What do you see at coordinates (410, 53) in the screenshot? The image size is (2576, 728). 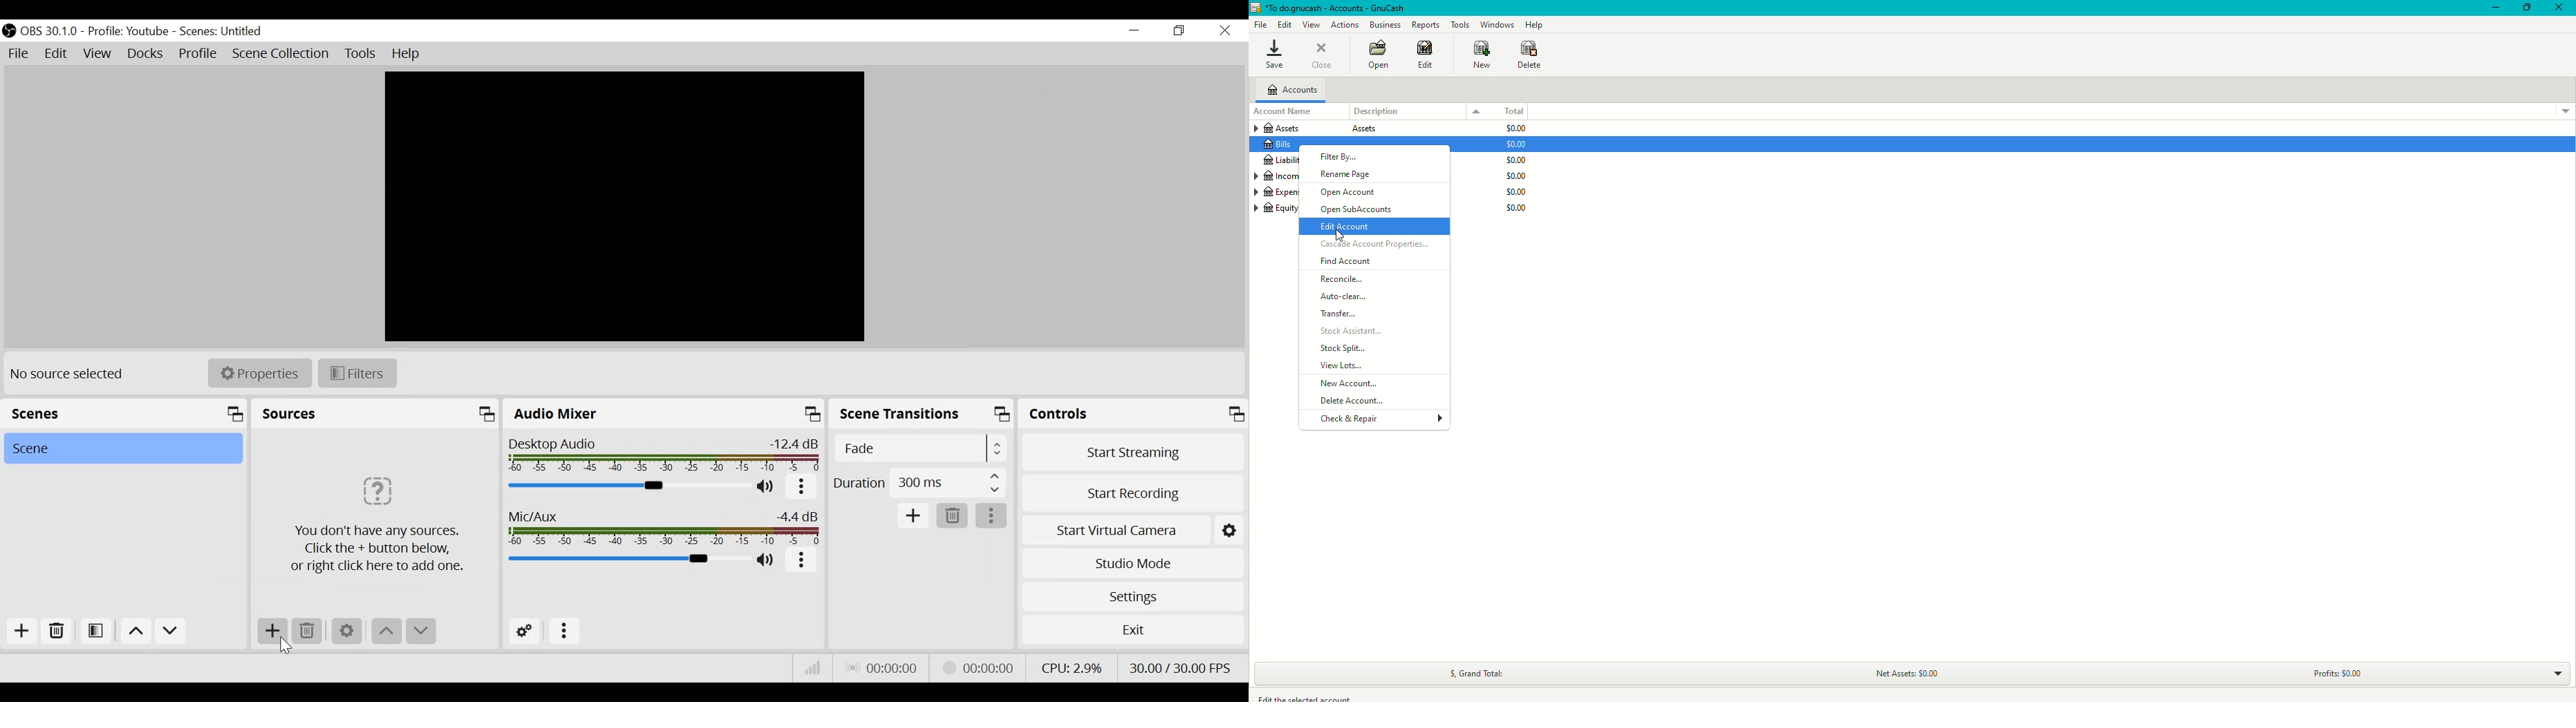 I see `Help` at bounding box center [410, 53].